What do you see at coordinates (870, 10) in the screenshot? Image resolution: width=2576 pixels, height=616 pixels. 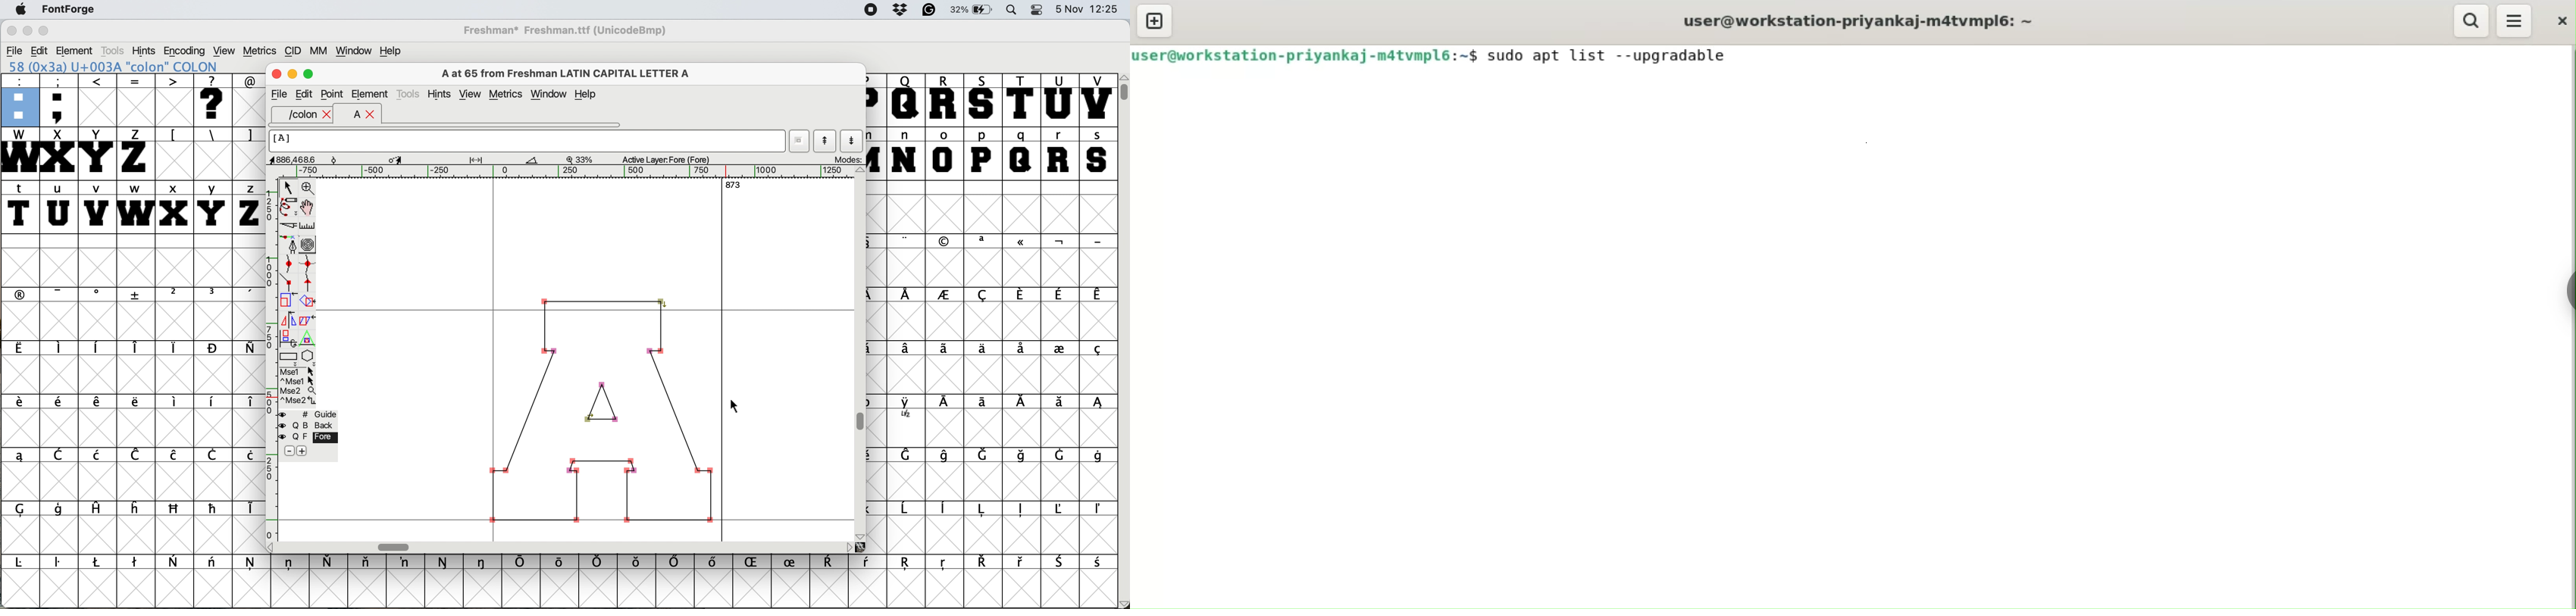 I see `screen recorder` at bounding box center [870, 10].